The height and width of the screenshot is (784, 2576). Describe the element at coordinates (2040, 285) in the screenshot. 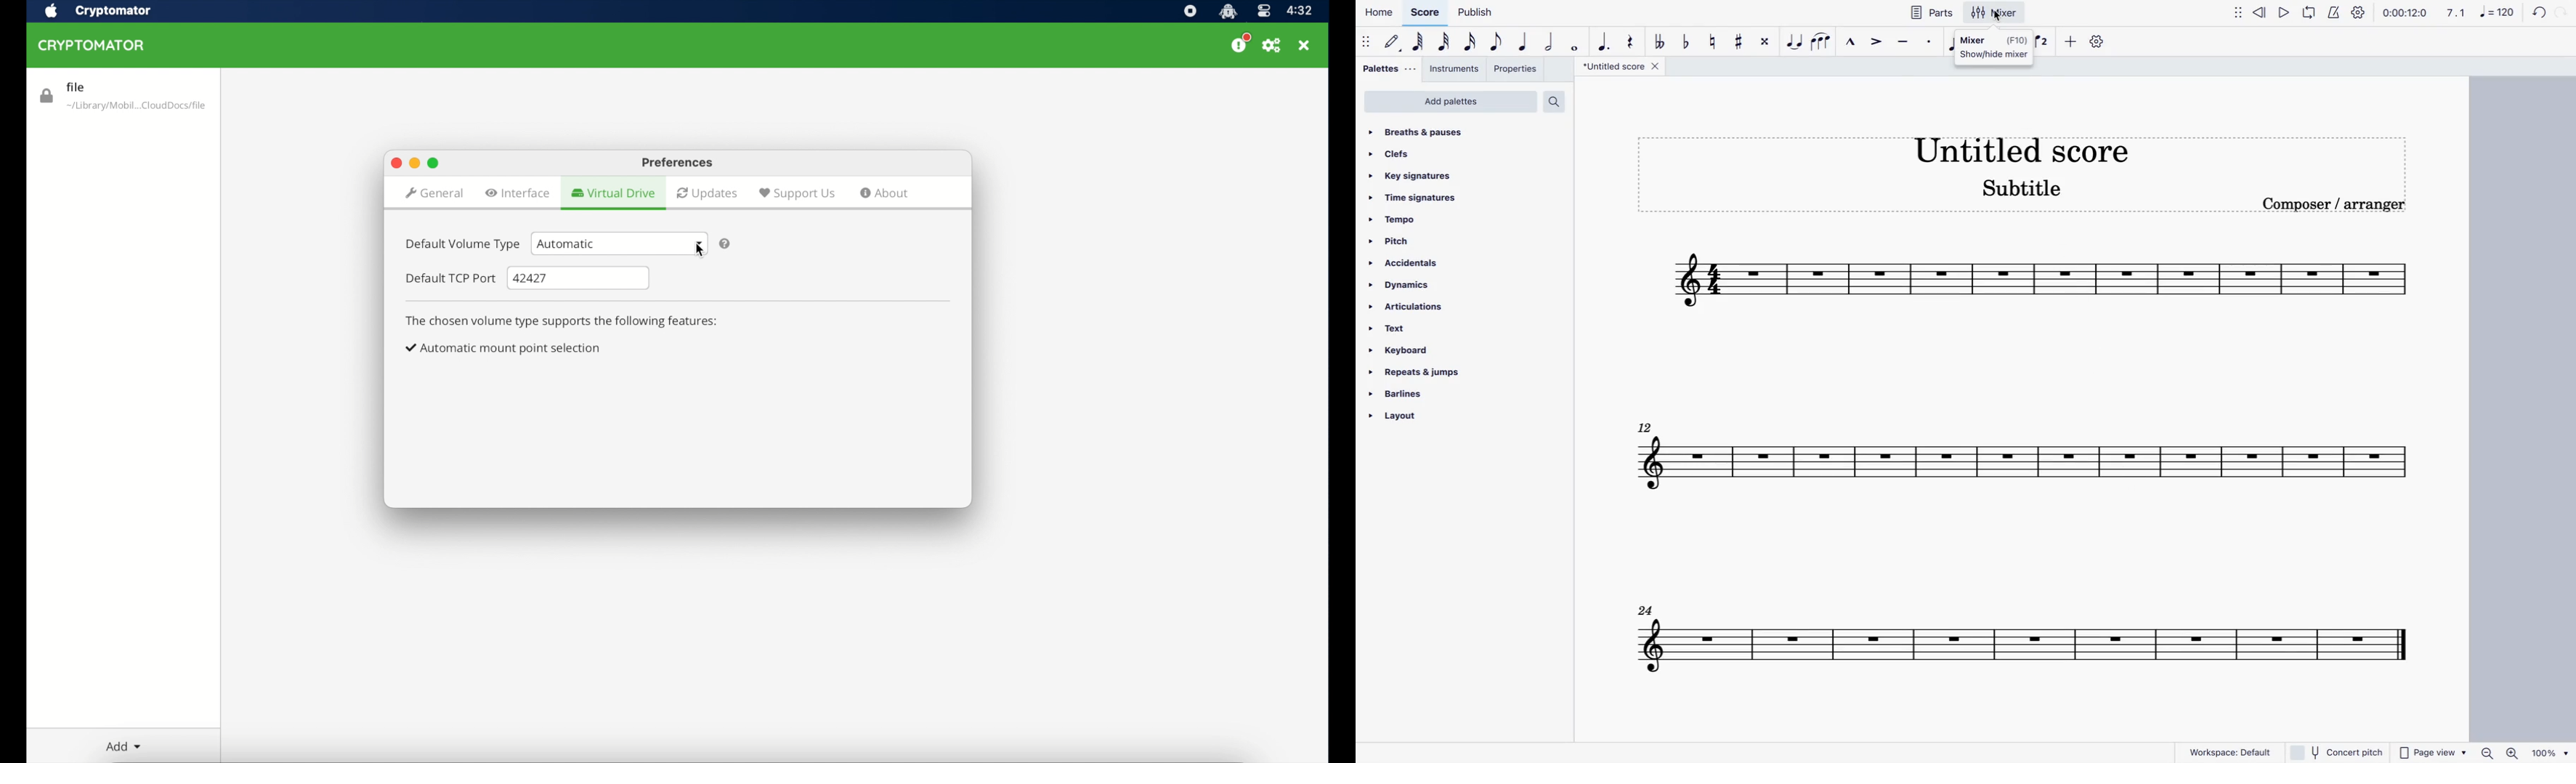

I see `score` at that location.